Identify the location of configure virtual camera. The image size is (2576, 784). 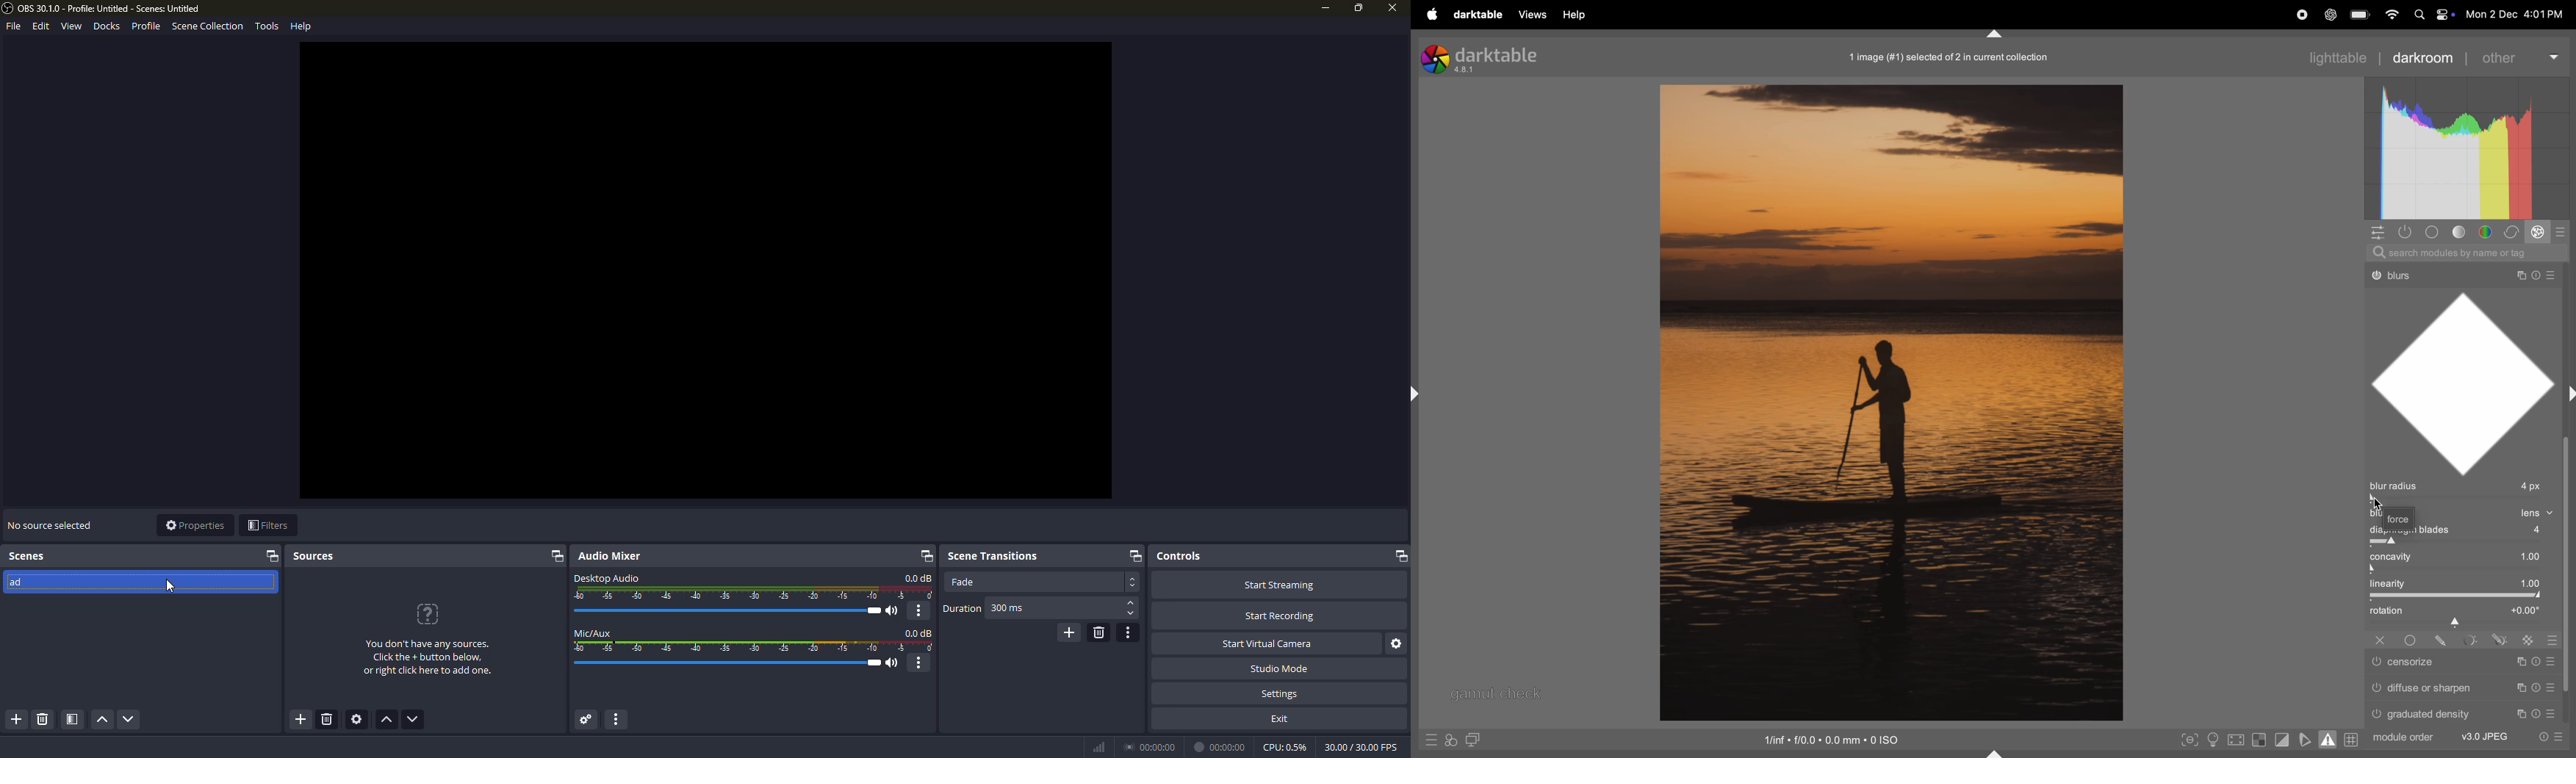
(1397, 643).